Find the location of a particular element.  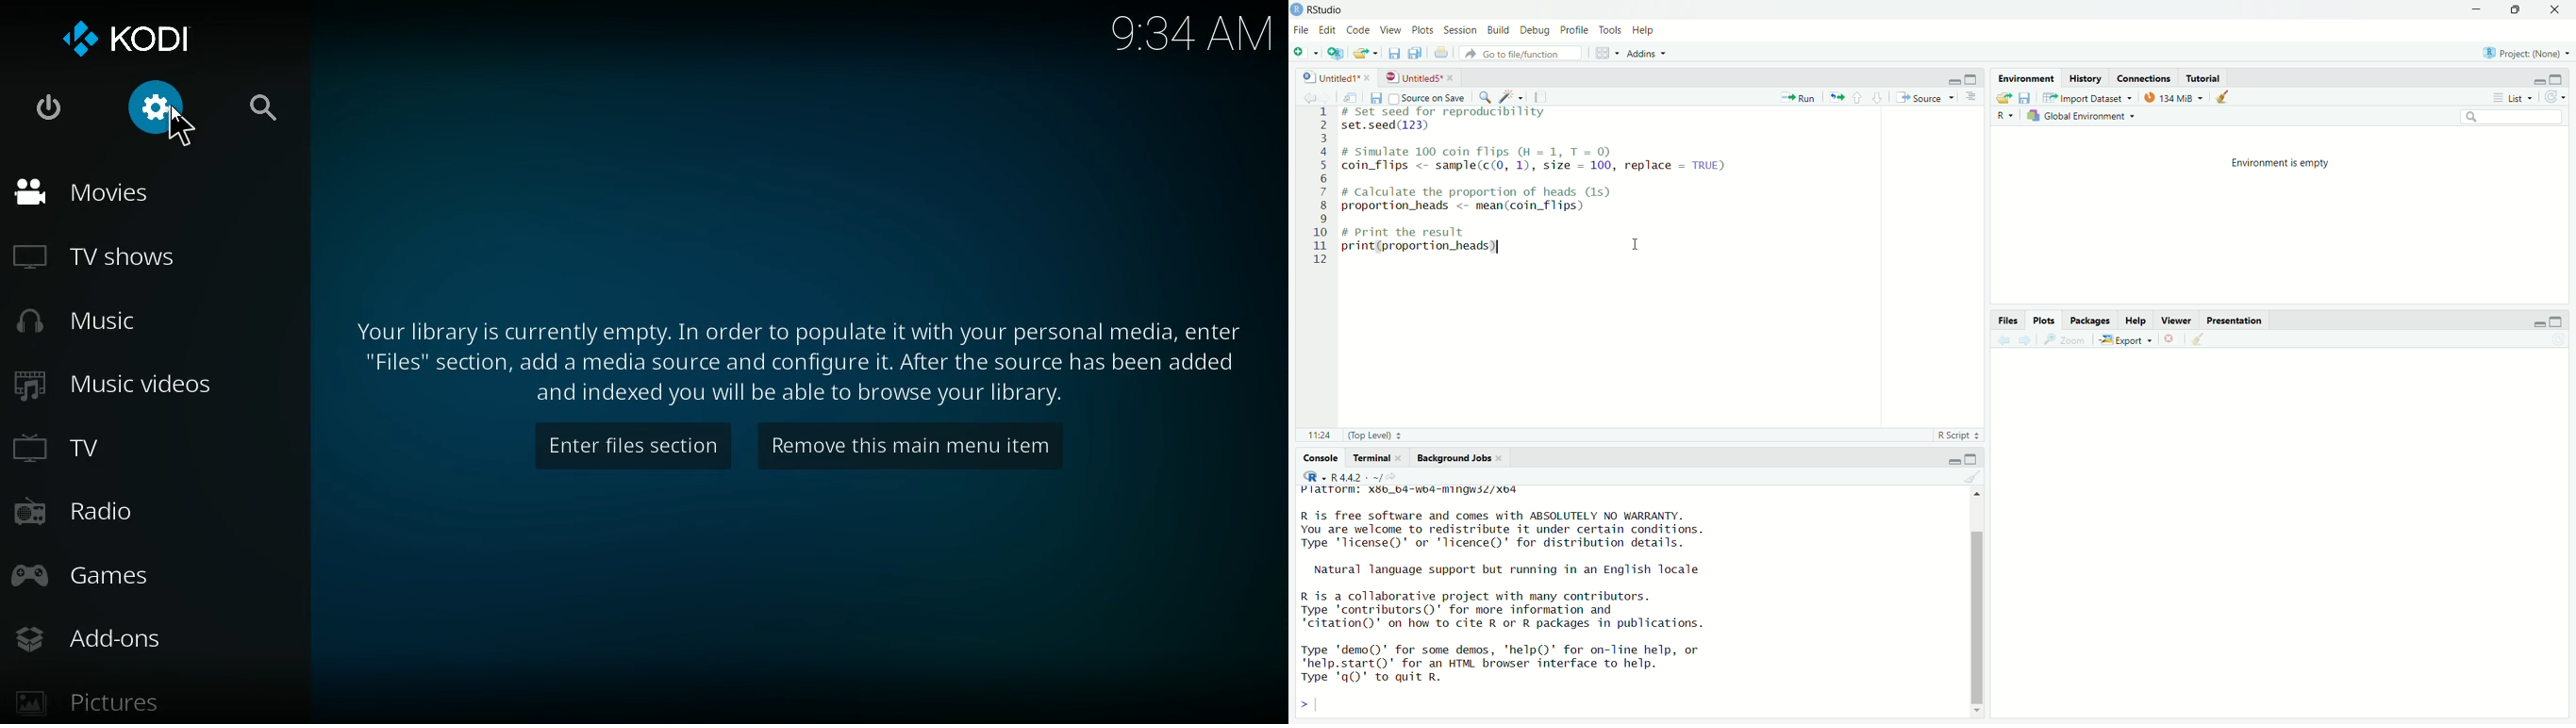

maximize is located at coordinates (1974, 78).